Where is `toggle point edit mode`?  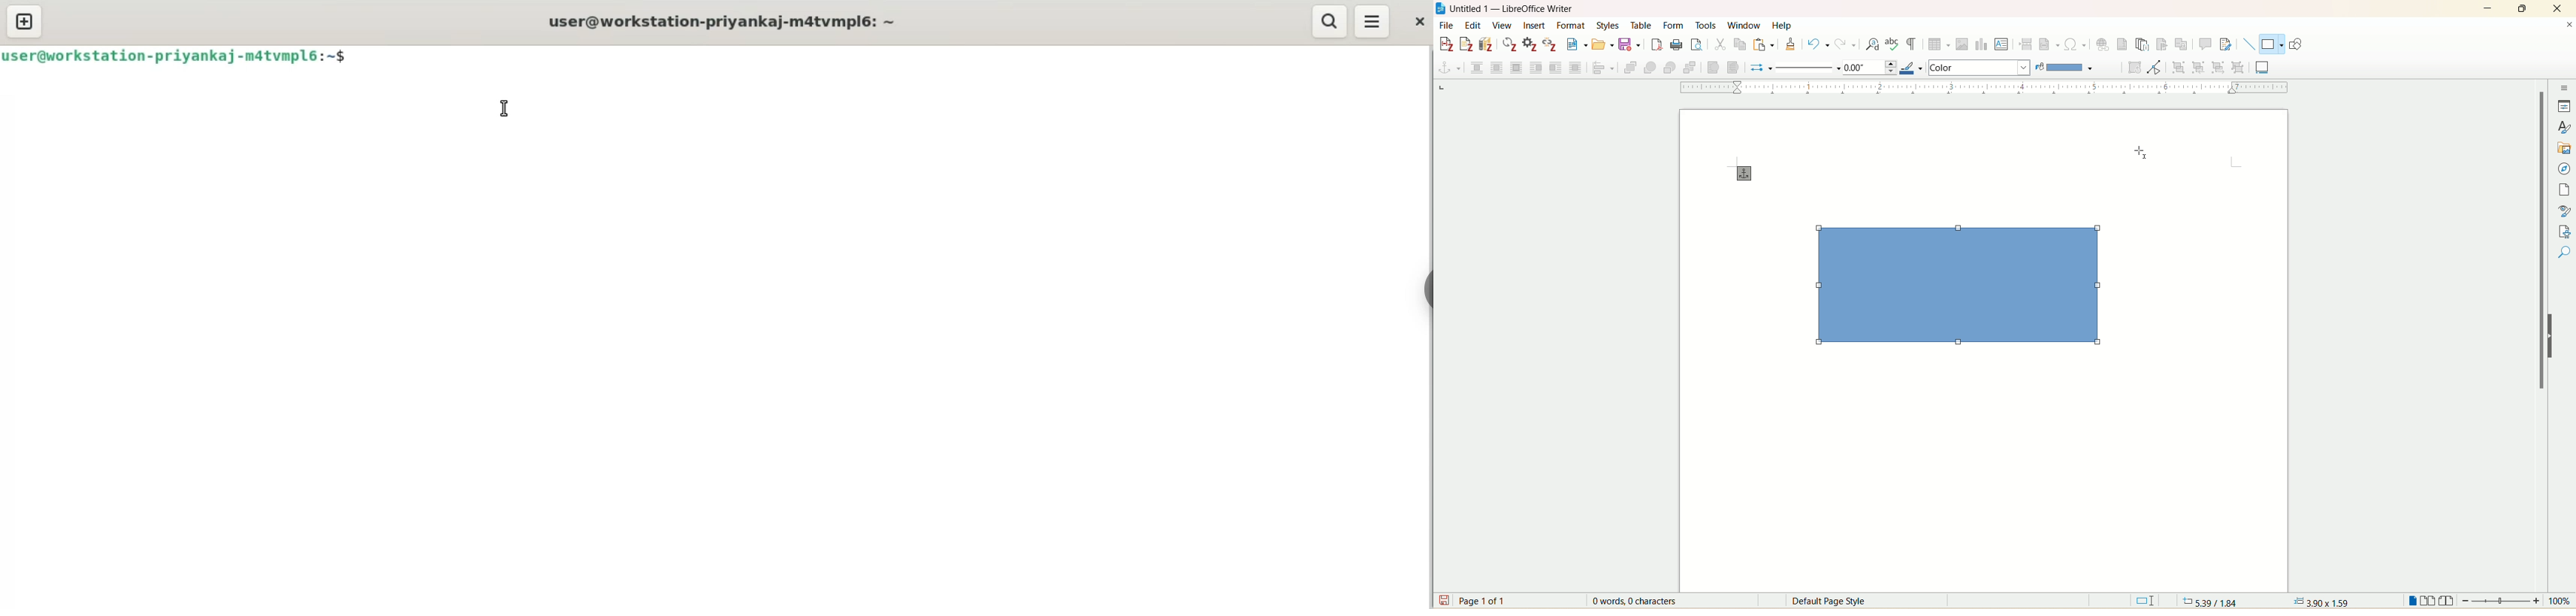
toggle point edit mode is located at coordinates (2157, 69).